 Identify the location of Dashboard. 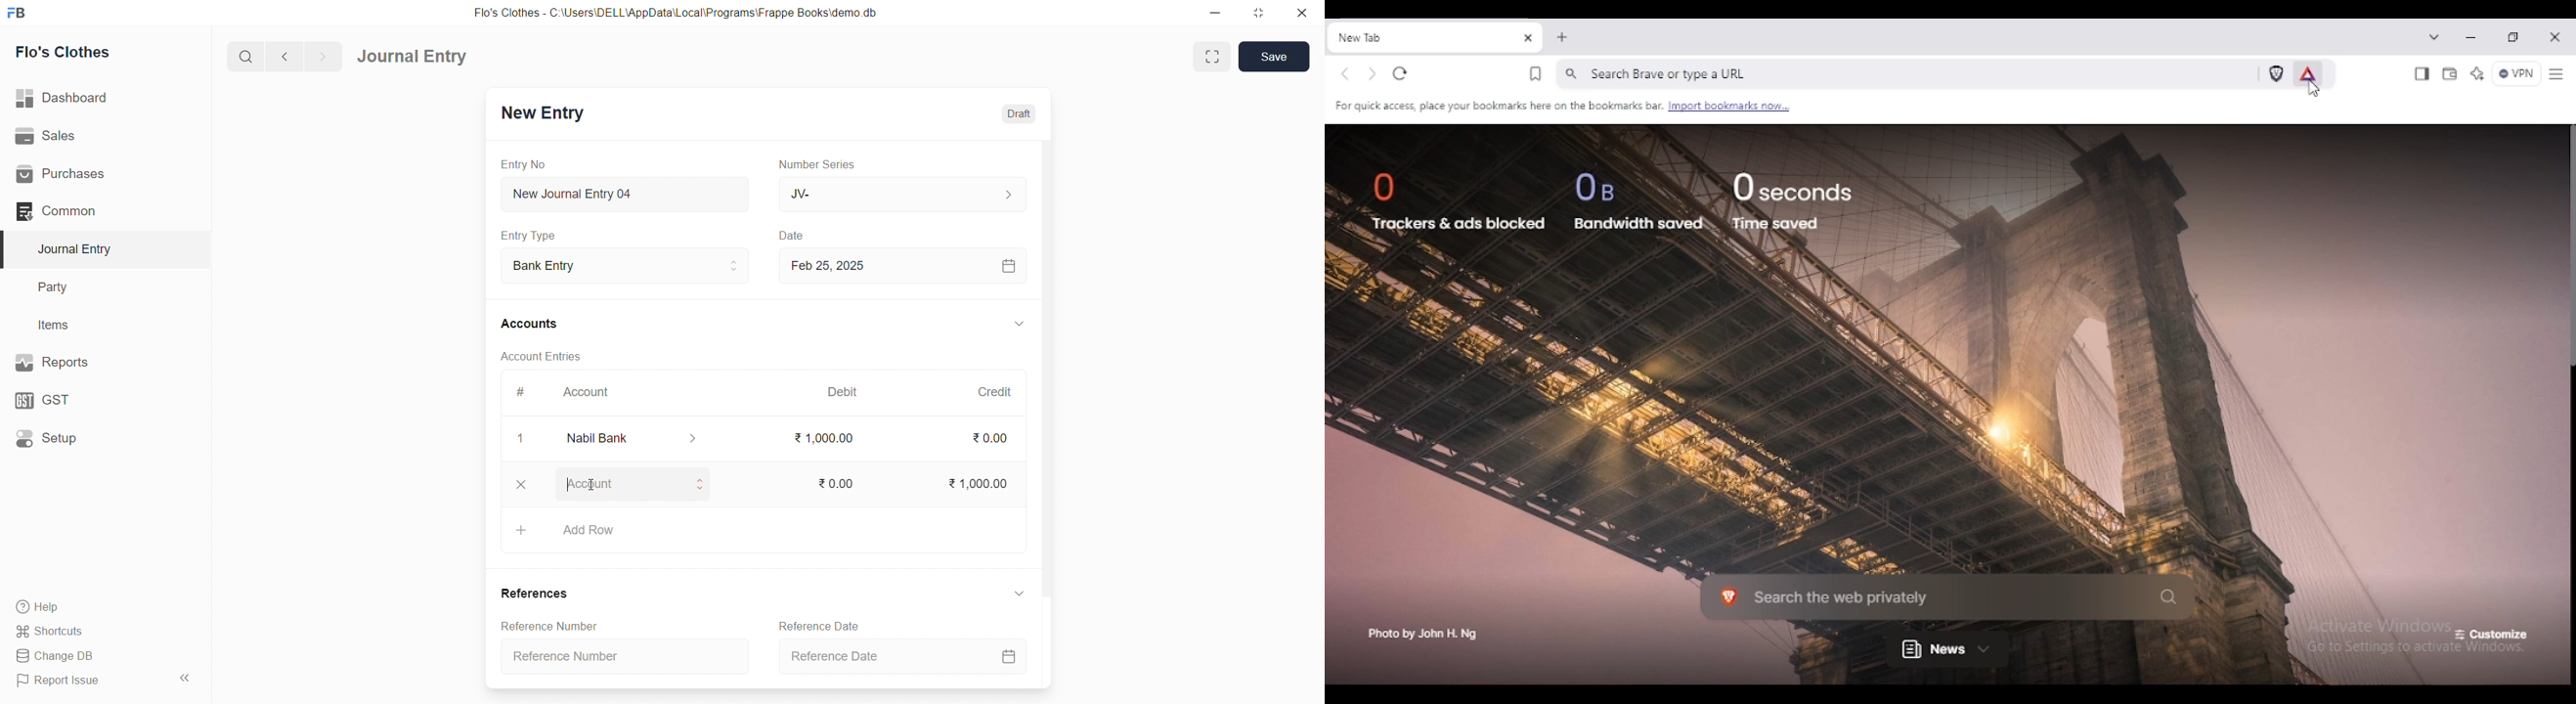
(101, 98).